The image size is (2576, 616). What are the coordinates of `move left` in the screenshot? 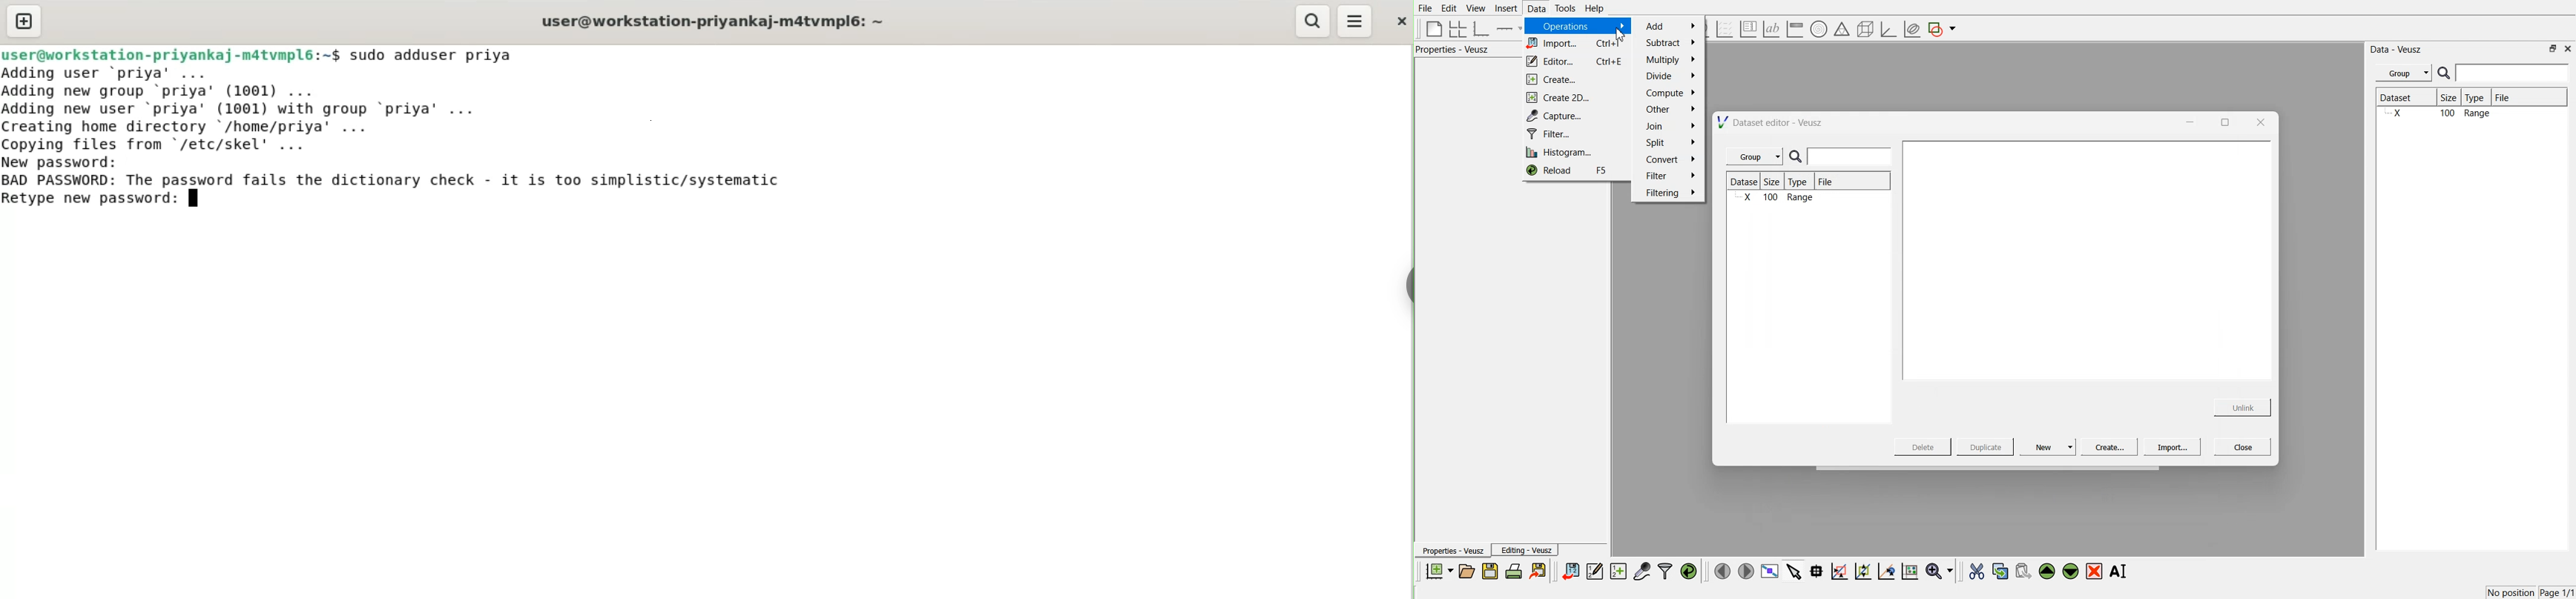 It's located at (1722, 571).